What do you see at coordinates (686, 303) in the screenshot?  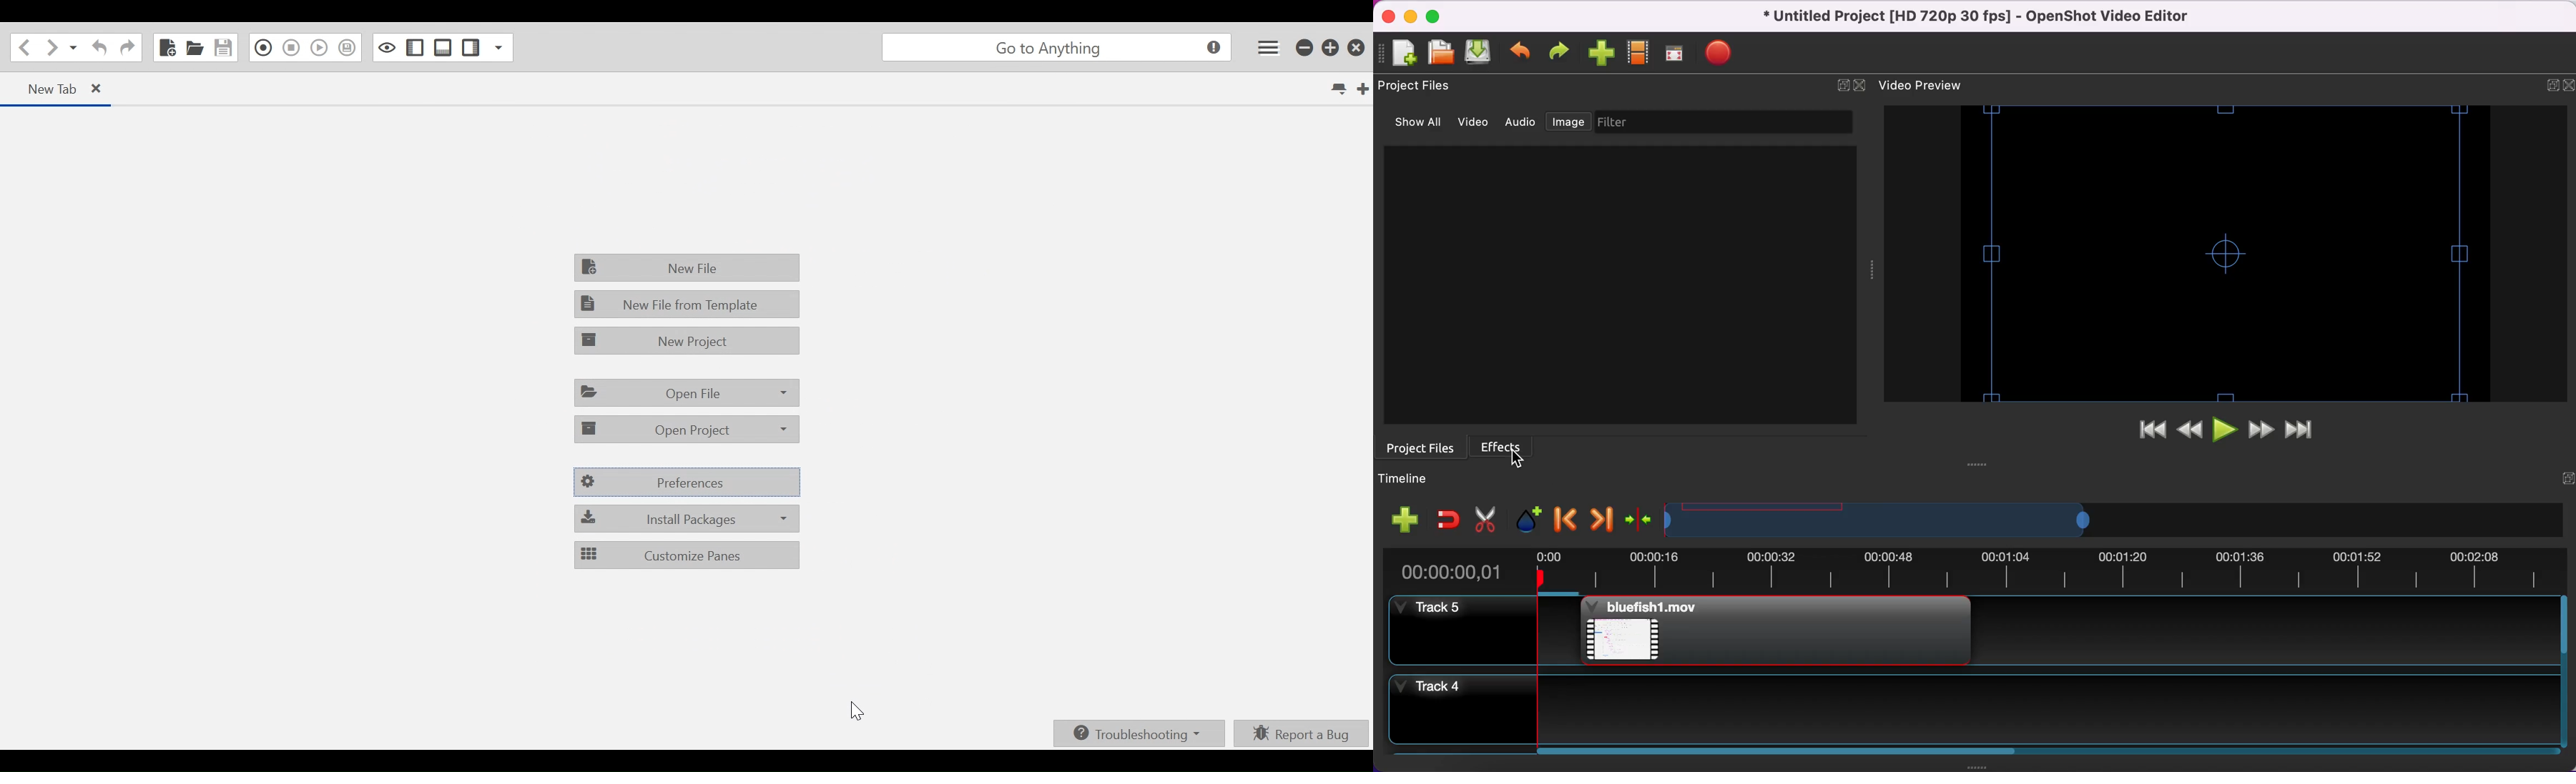 I see `New File from Template ` at bounding box center [686, 303].